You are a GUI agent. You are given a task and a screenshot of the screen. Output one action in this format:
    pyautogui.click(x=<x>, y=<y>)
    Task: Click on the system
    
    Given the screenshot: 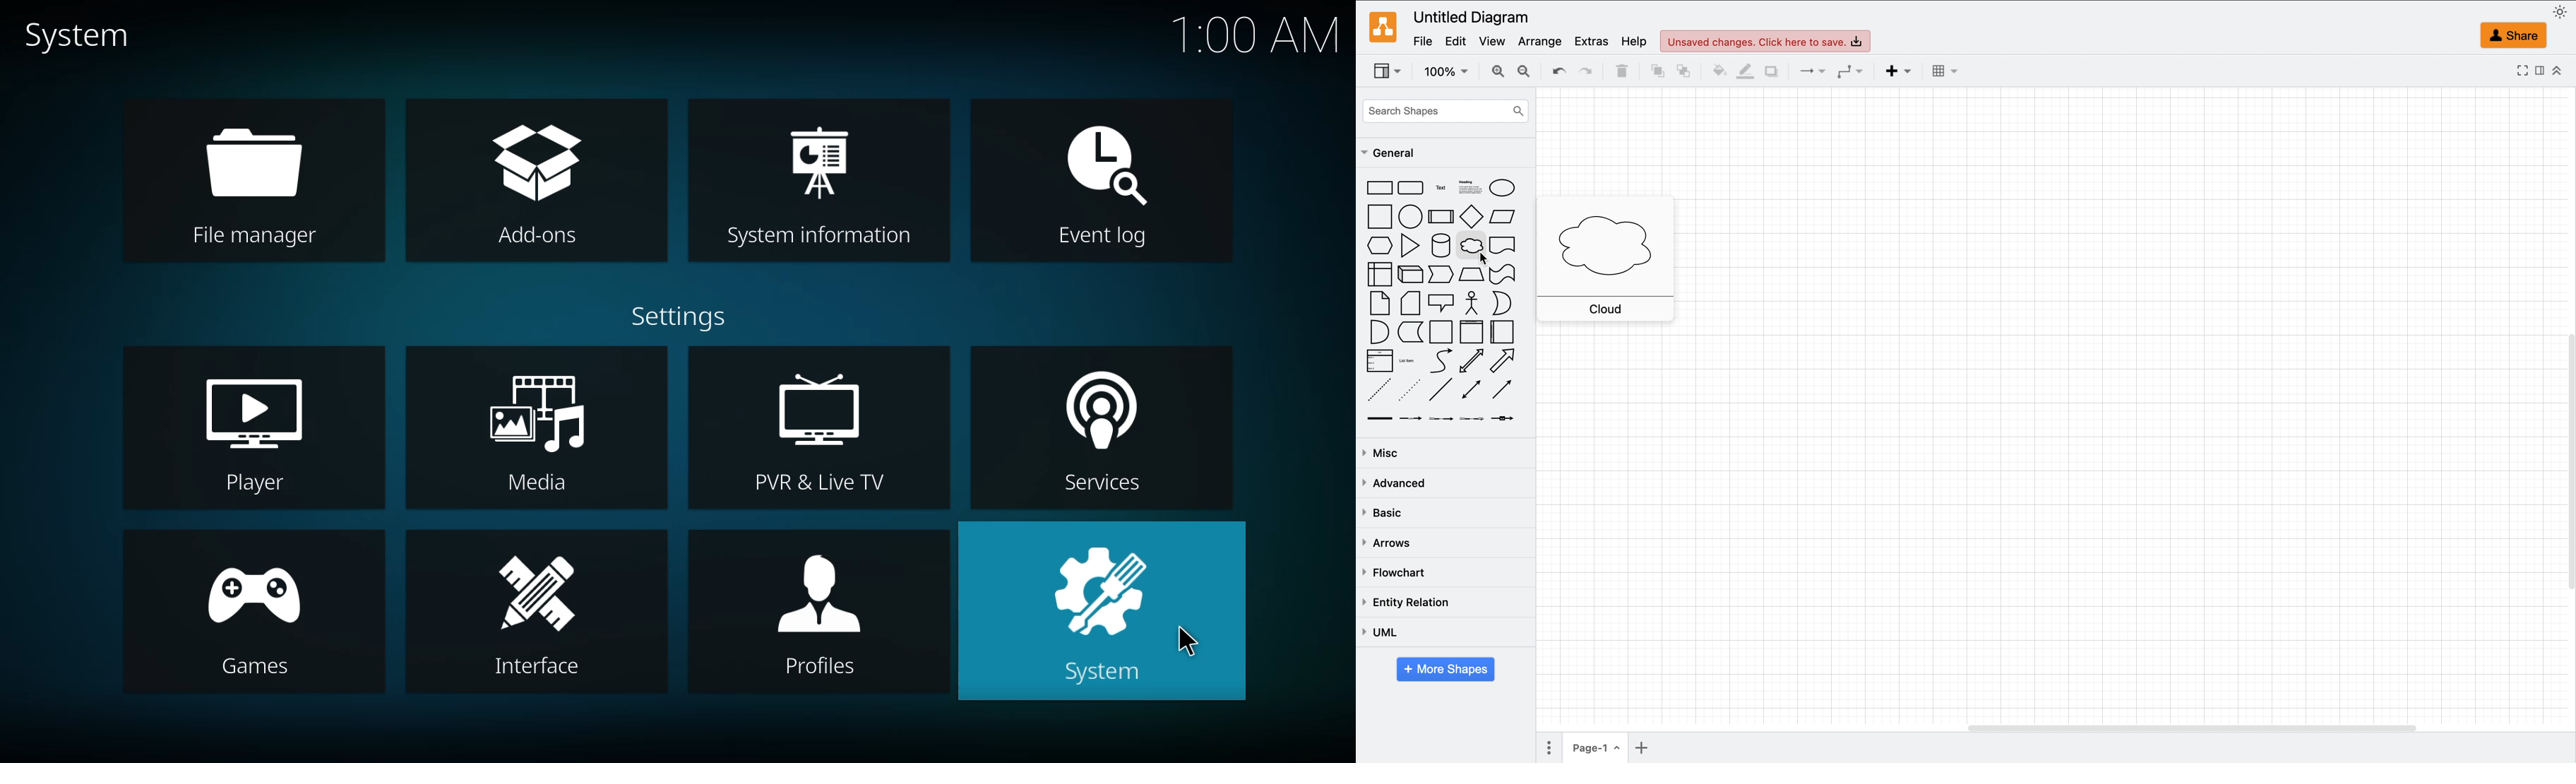 What is the action you would take?
    pyautogui.click(x=1100, y=611)
    